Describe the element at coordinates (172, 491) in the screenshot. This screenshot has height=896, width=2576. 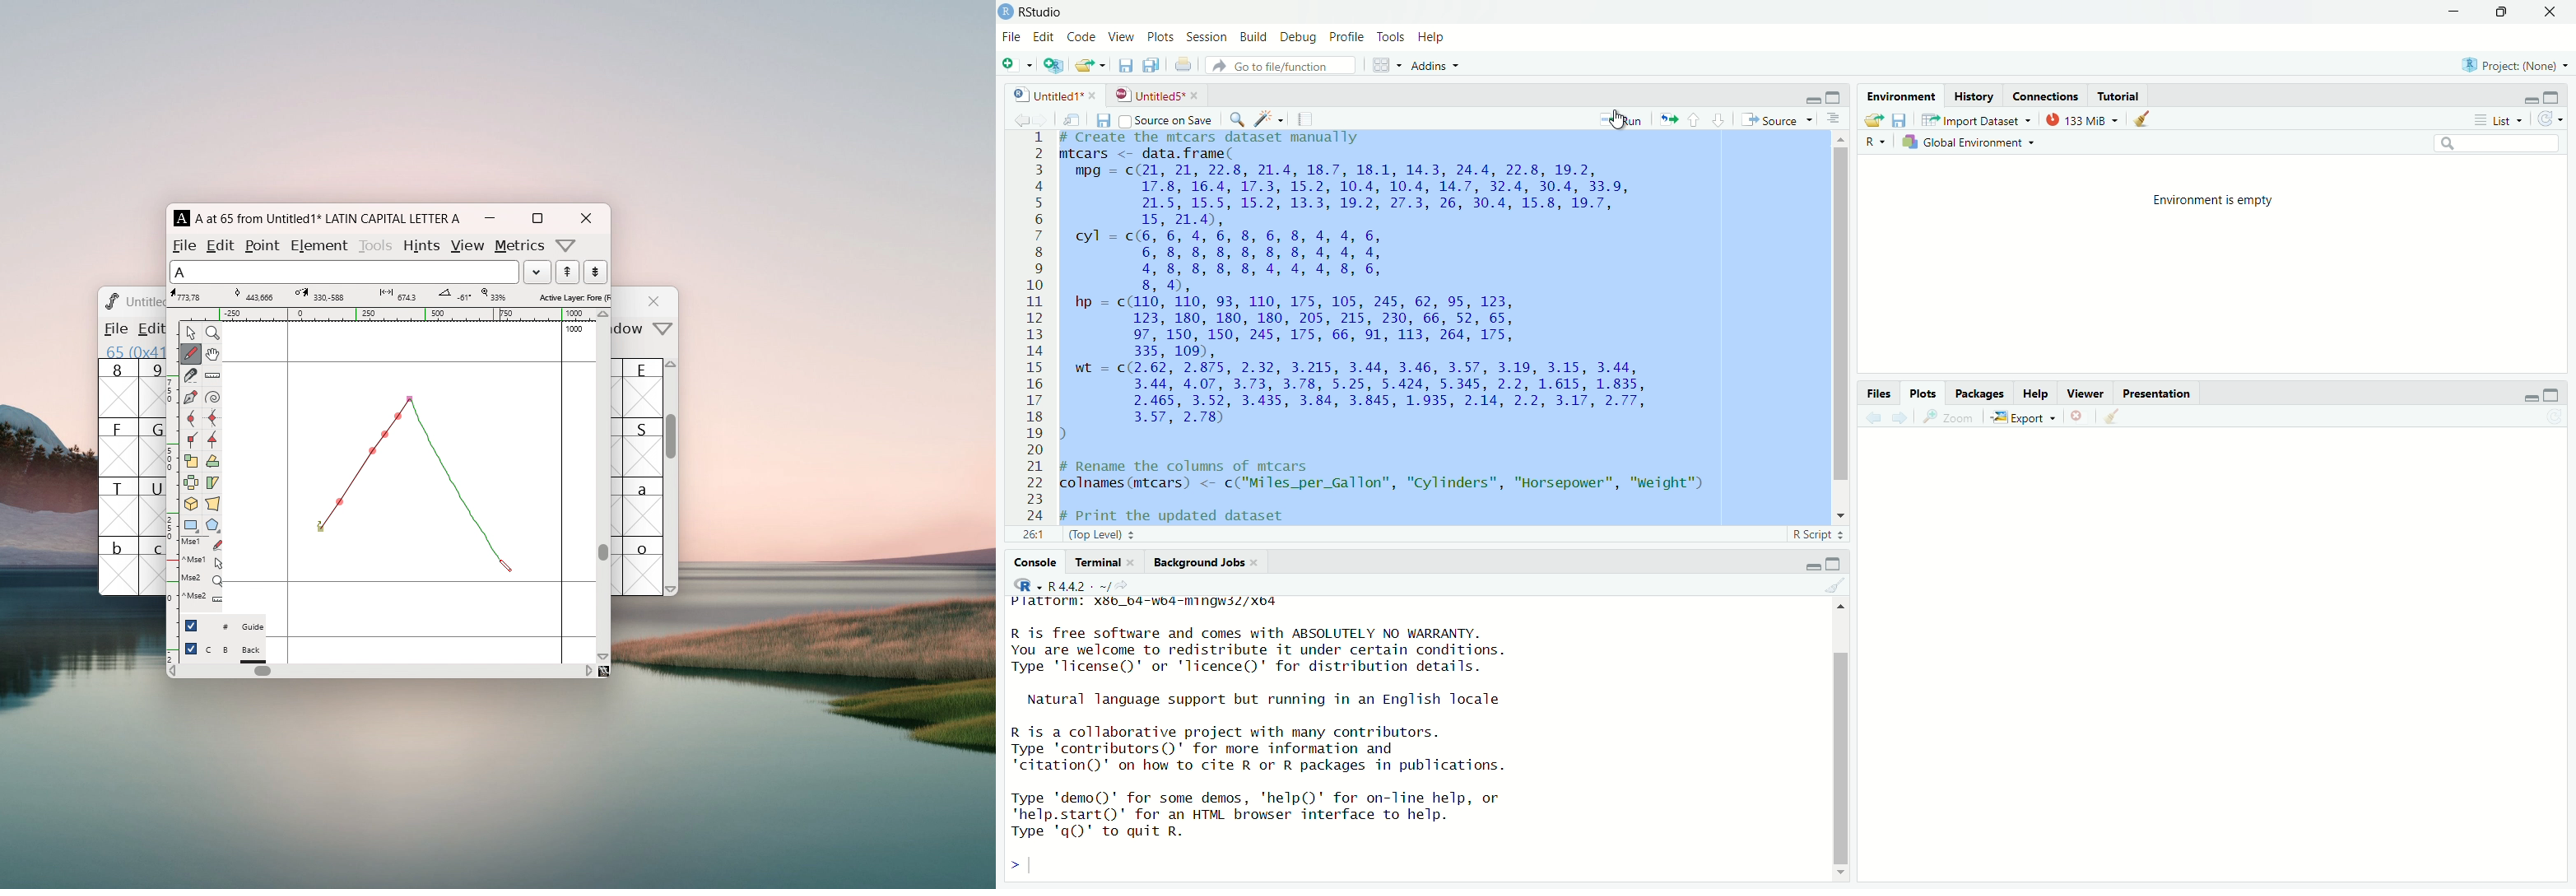
I see `vertical ruler` at that location.